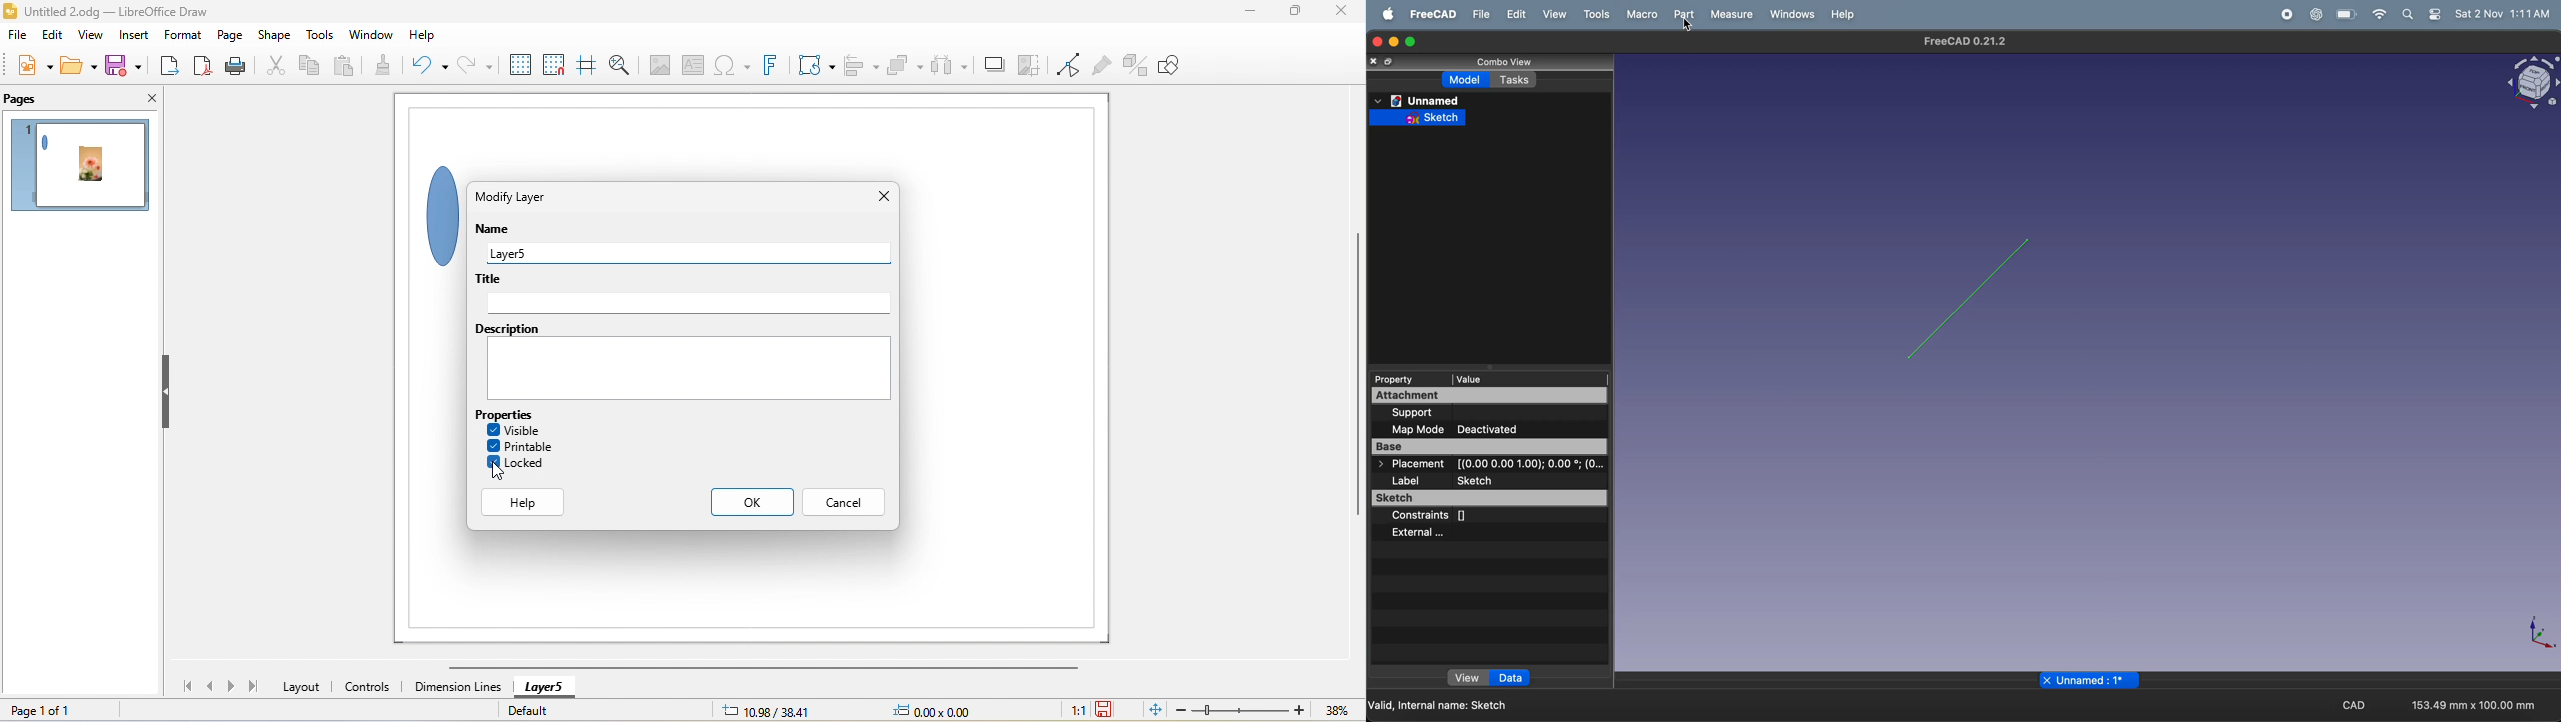 Image resolution: width=2576 pixels, height=728 pixels. What do you see at coordinates (121, 65) in the screenshot?
I see `save` at bounding box center [121, 65].